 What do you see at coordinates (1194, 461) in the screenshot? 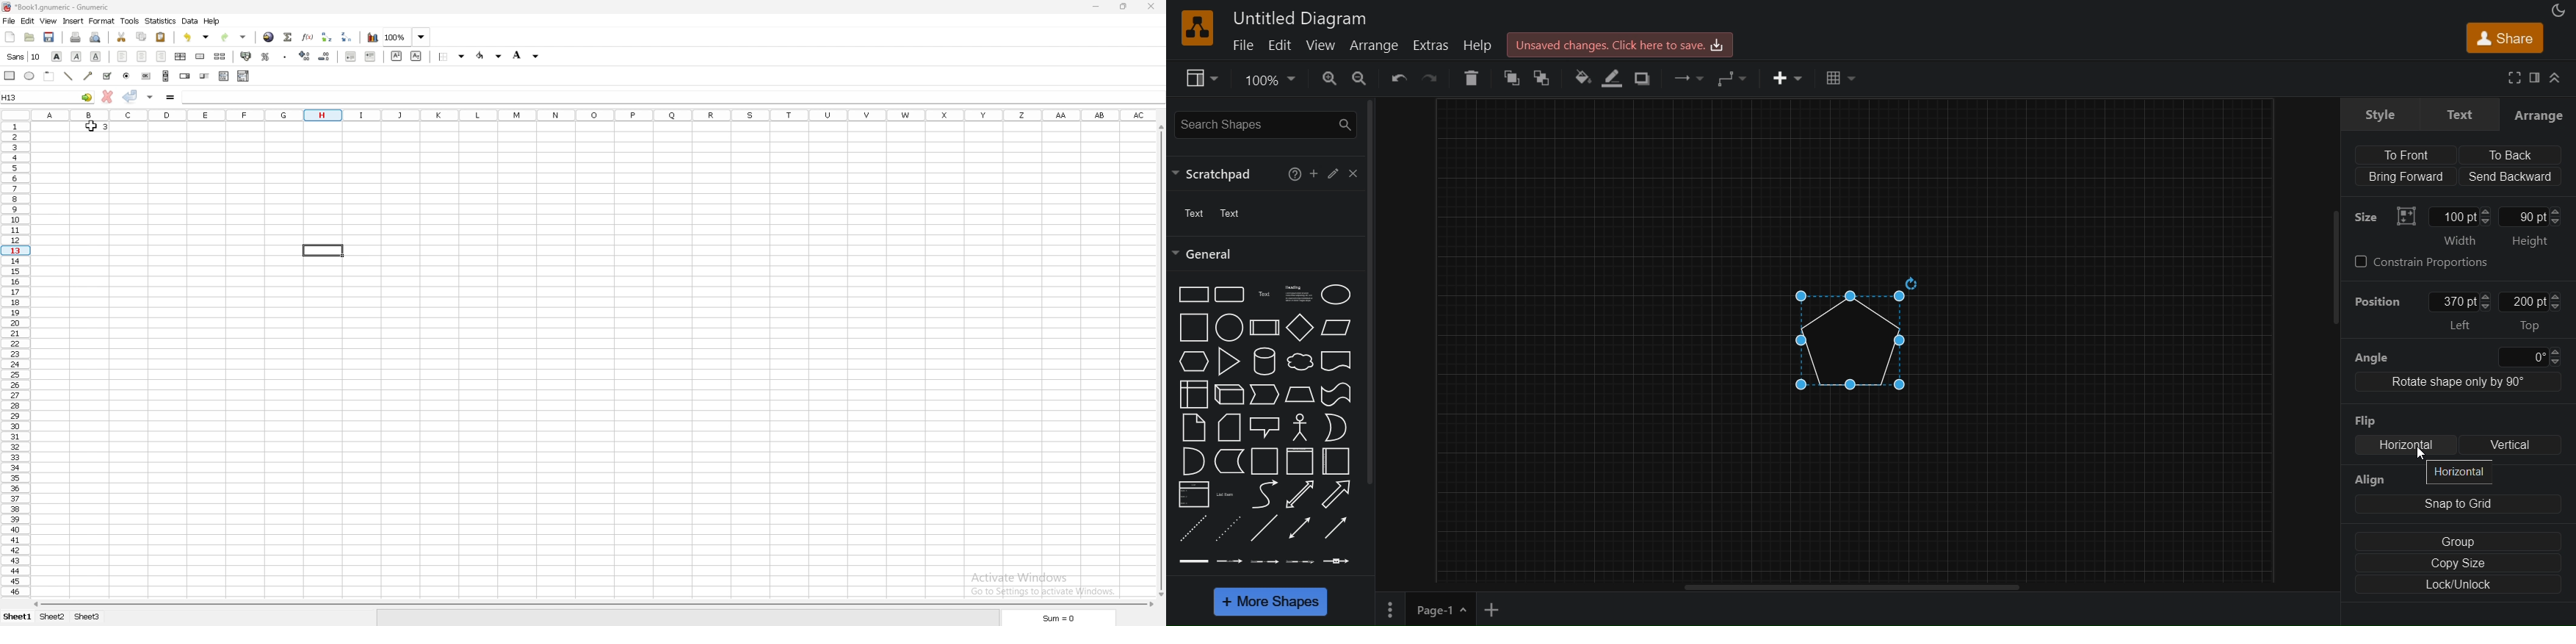
I see `And` at bounding box center [1194, 461].